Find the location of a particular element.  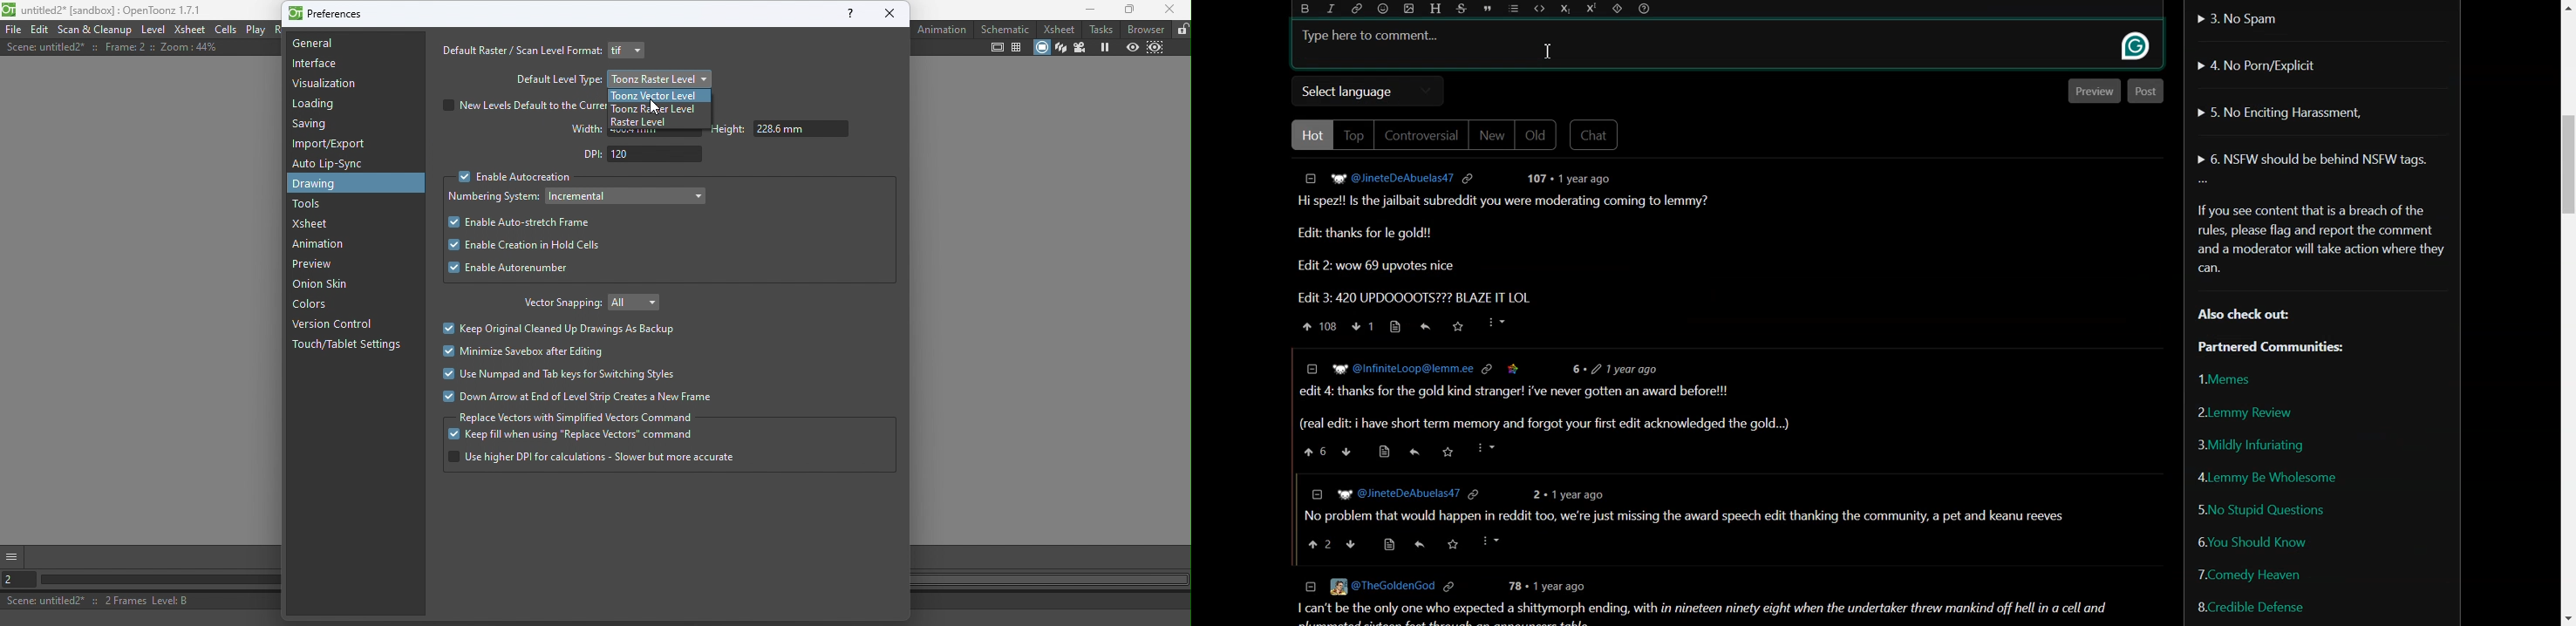

Sub-camera preview is located at coordinates (1155, 50).